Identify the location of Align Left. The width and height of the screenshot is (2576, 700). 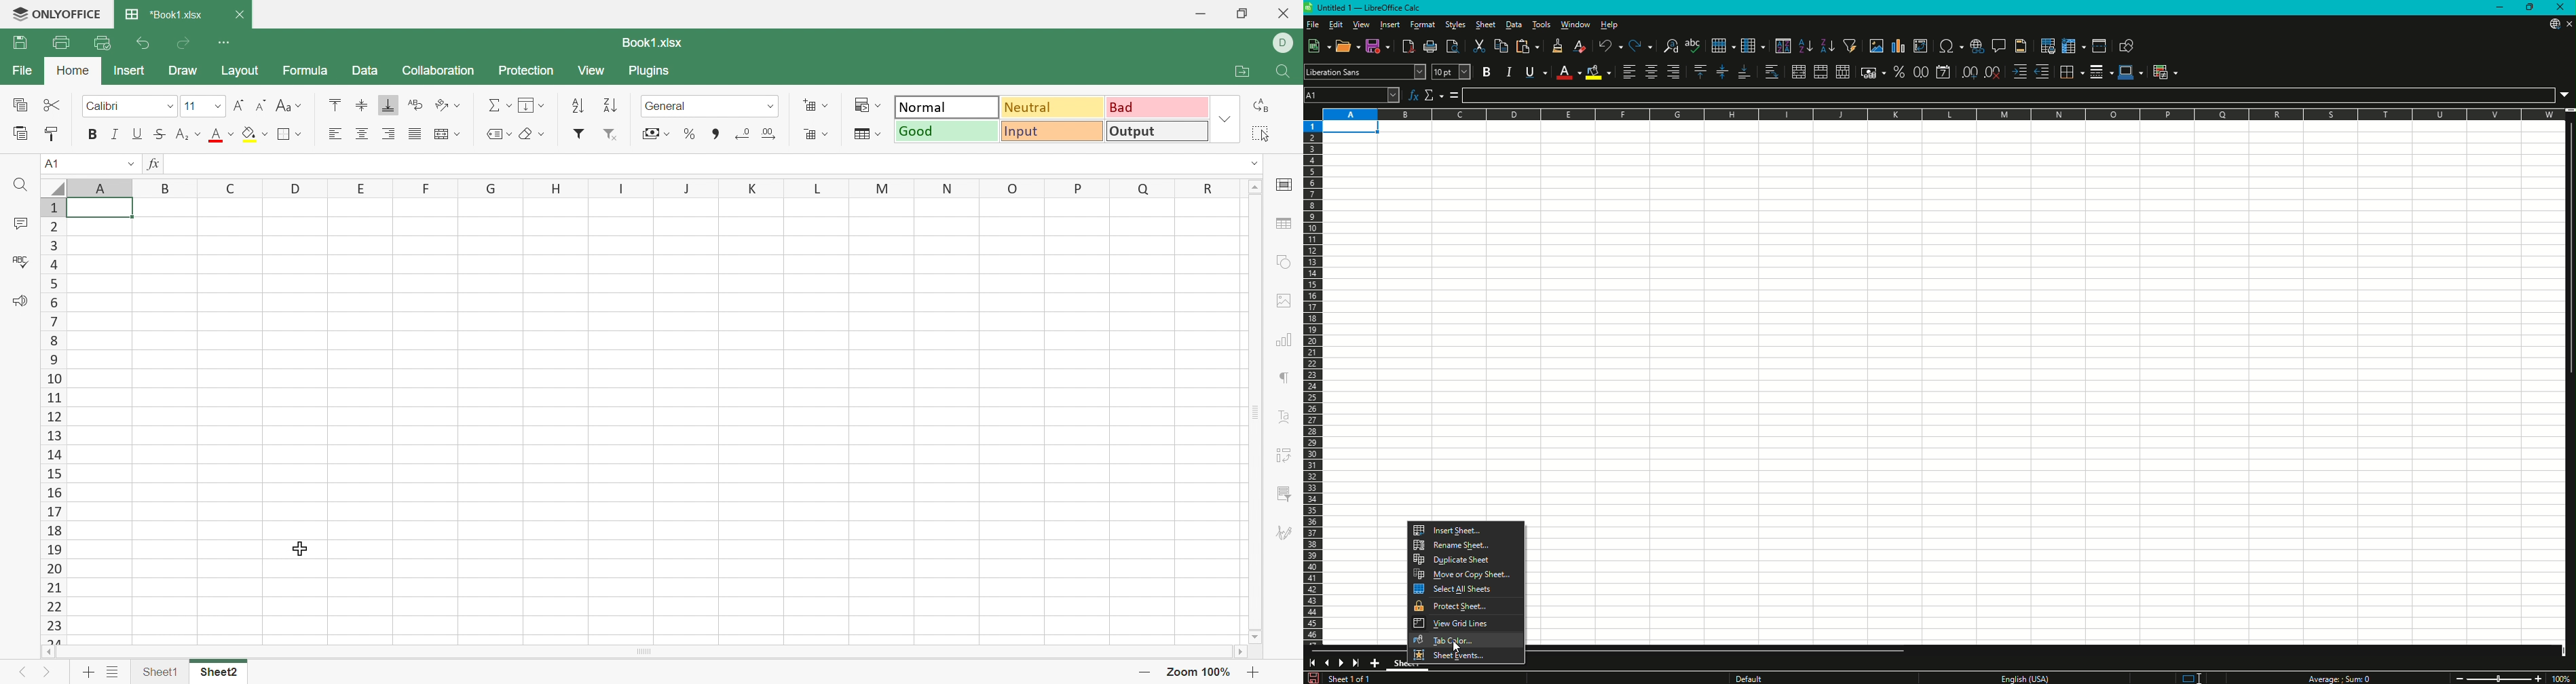
(336, 134).